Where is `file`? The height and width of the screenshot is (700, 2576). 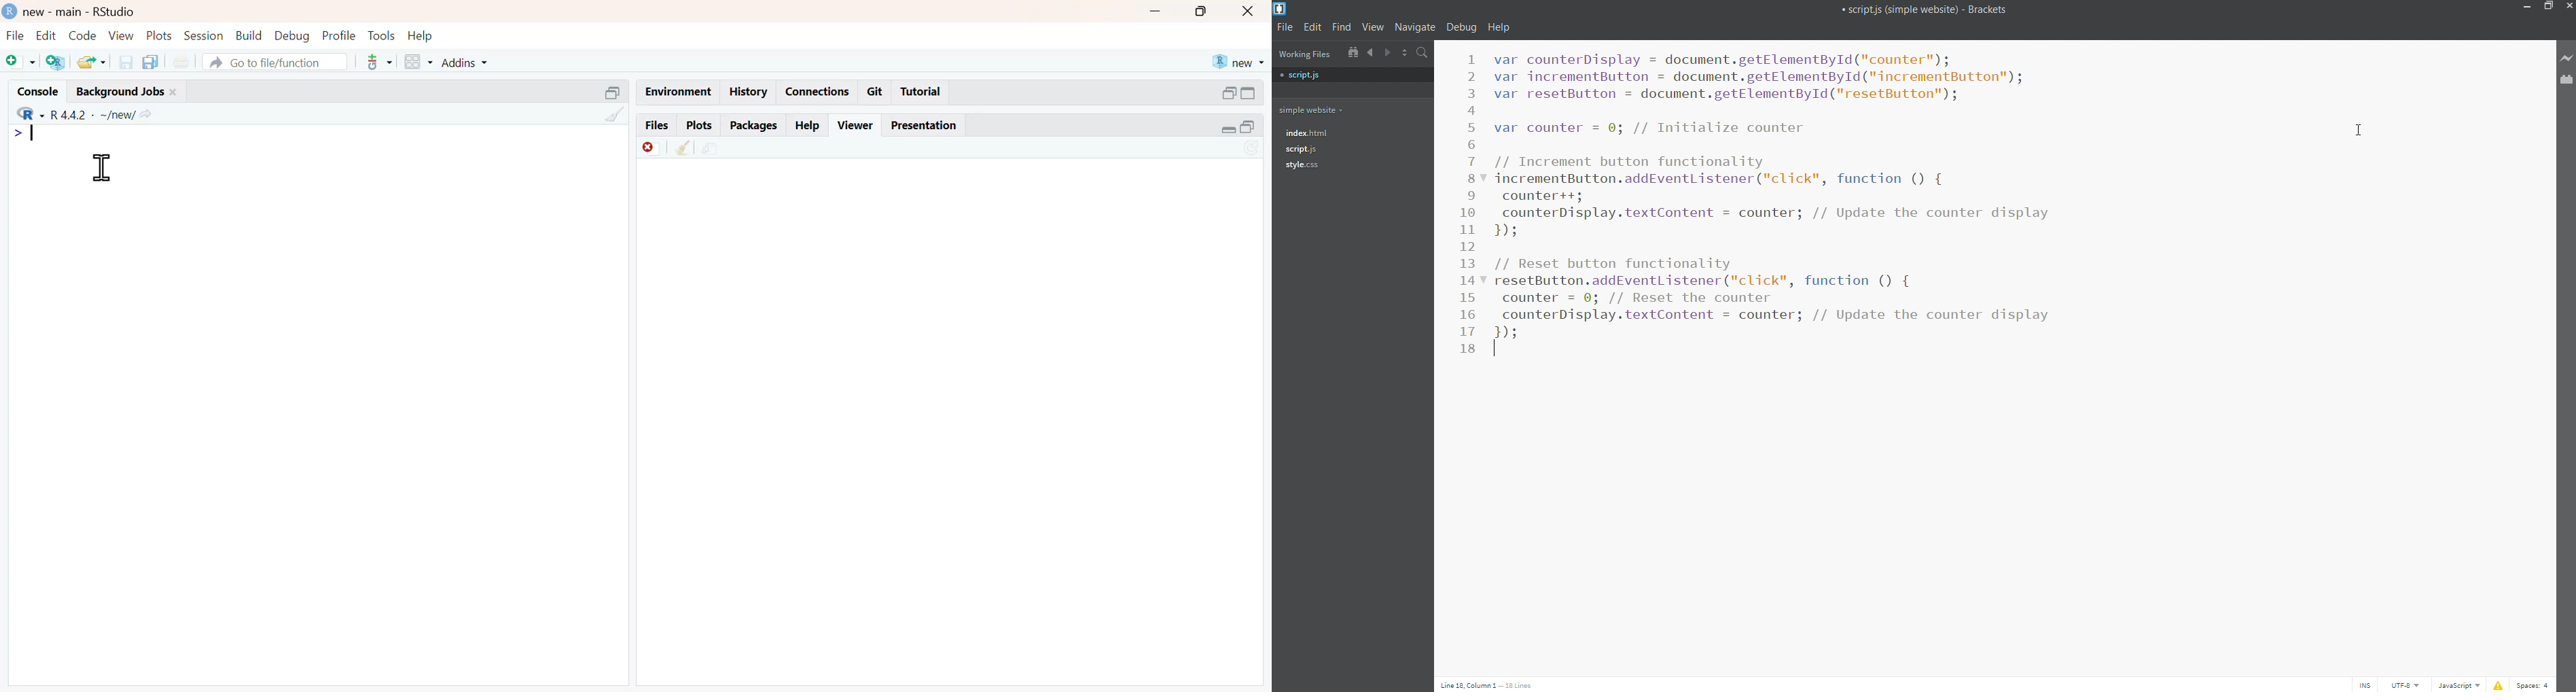
file is located at coordinates (17, 35).